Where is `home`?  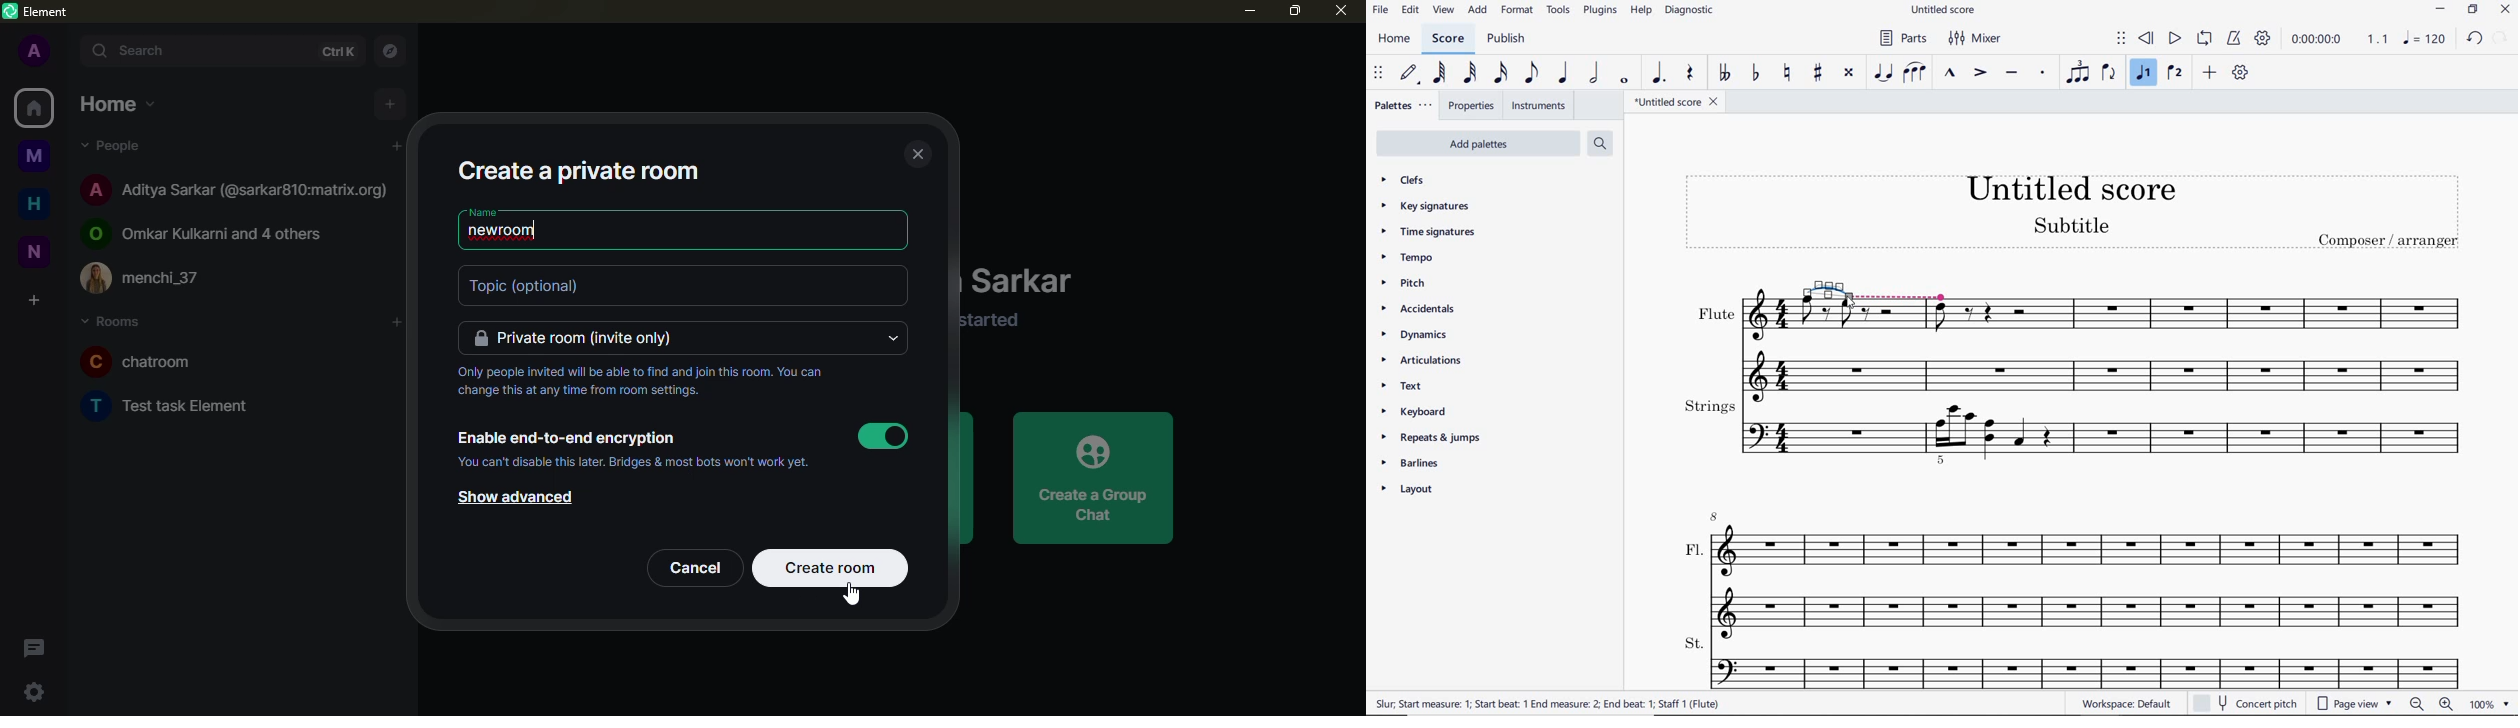 home is located at coordinates (1395, 39).